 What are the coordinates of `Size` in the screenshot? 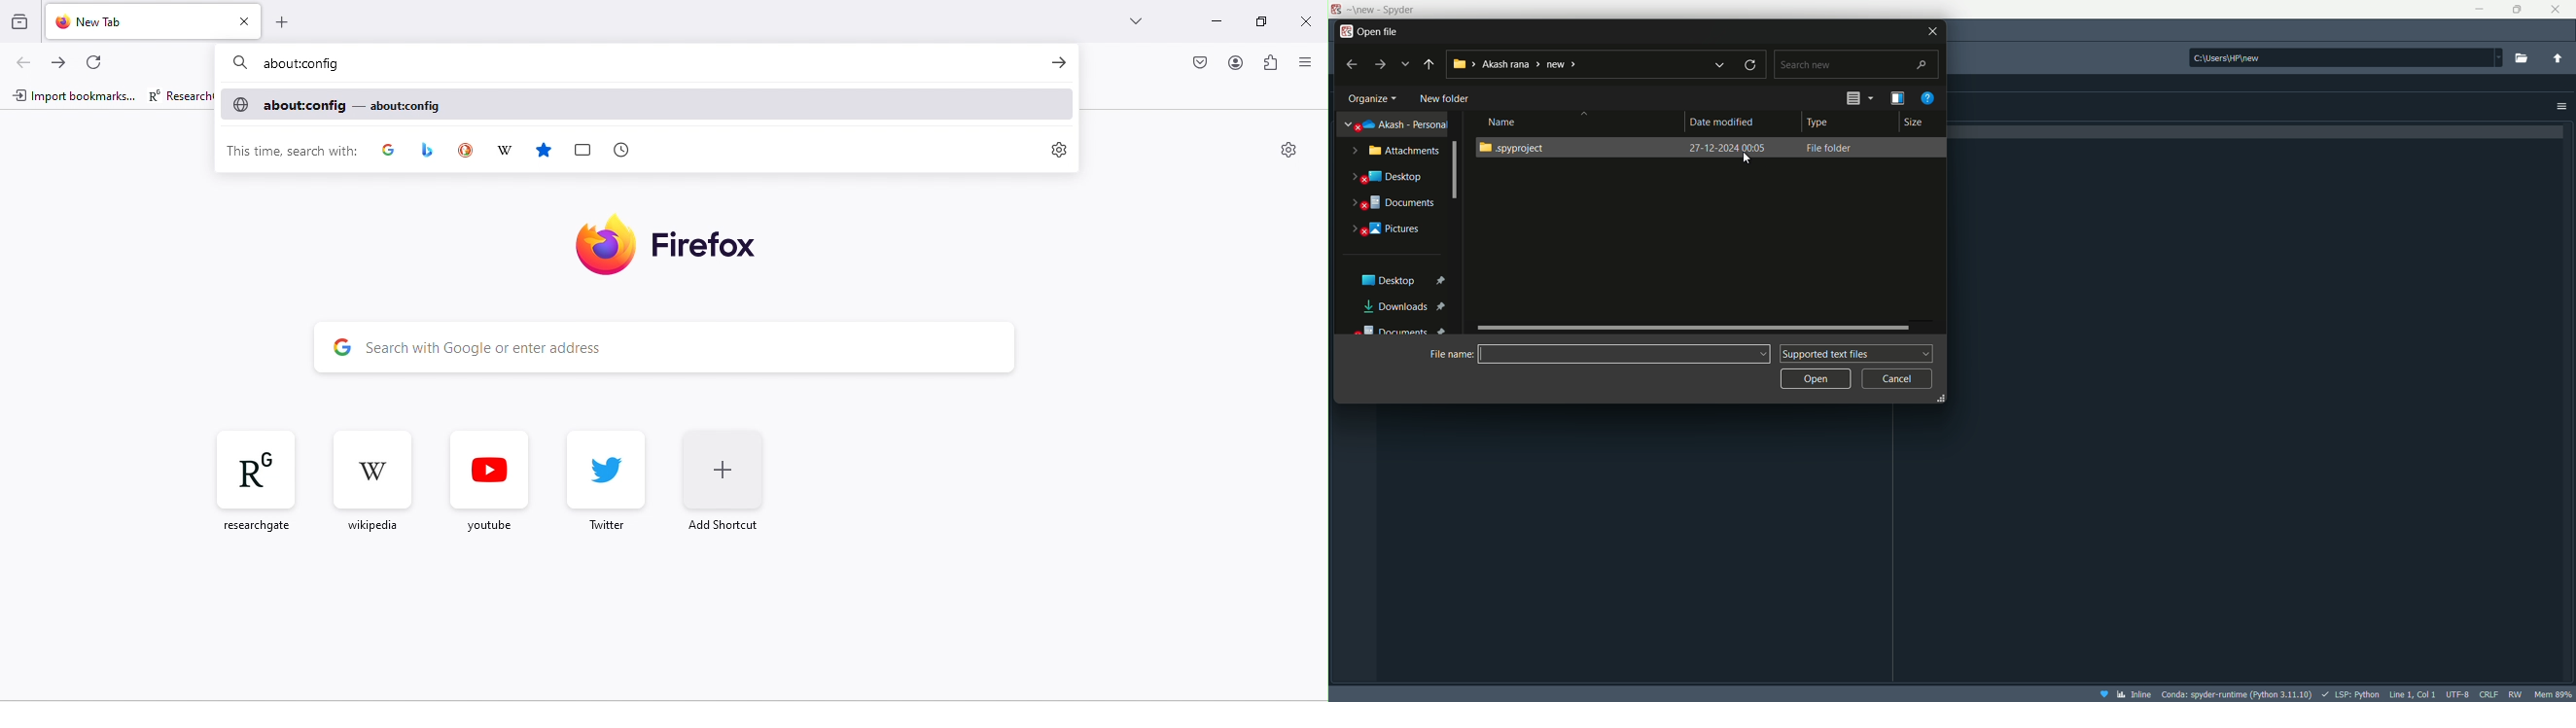 It's located at (1915, 124).